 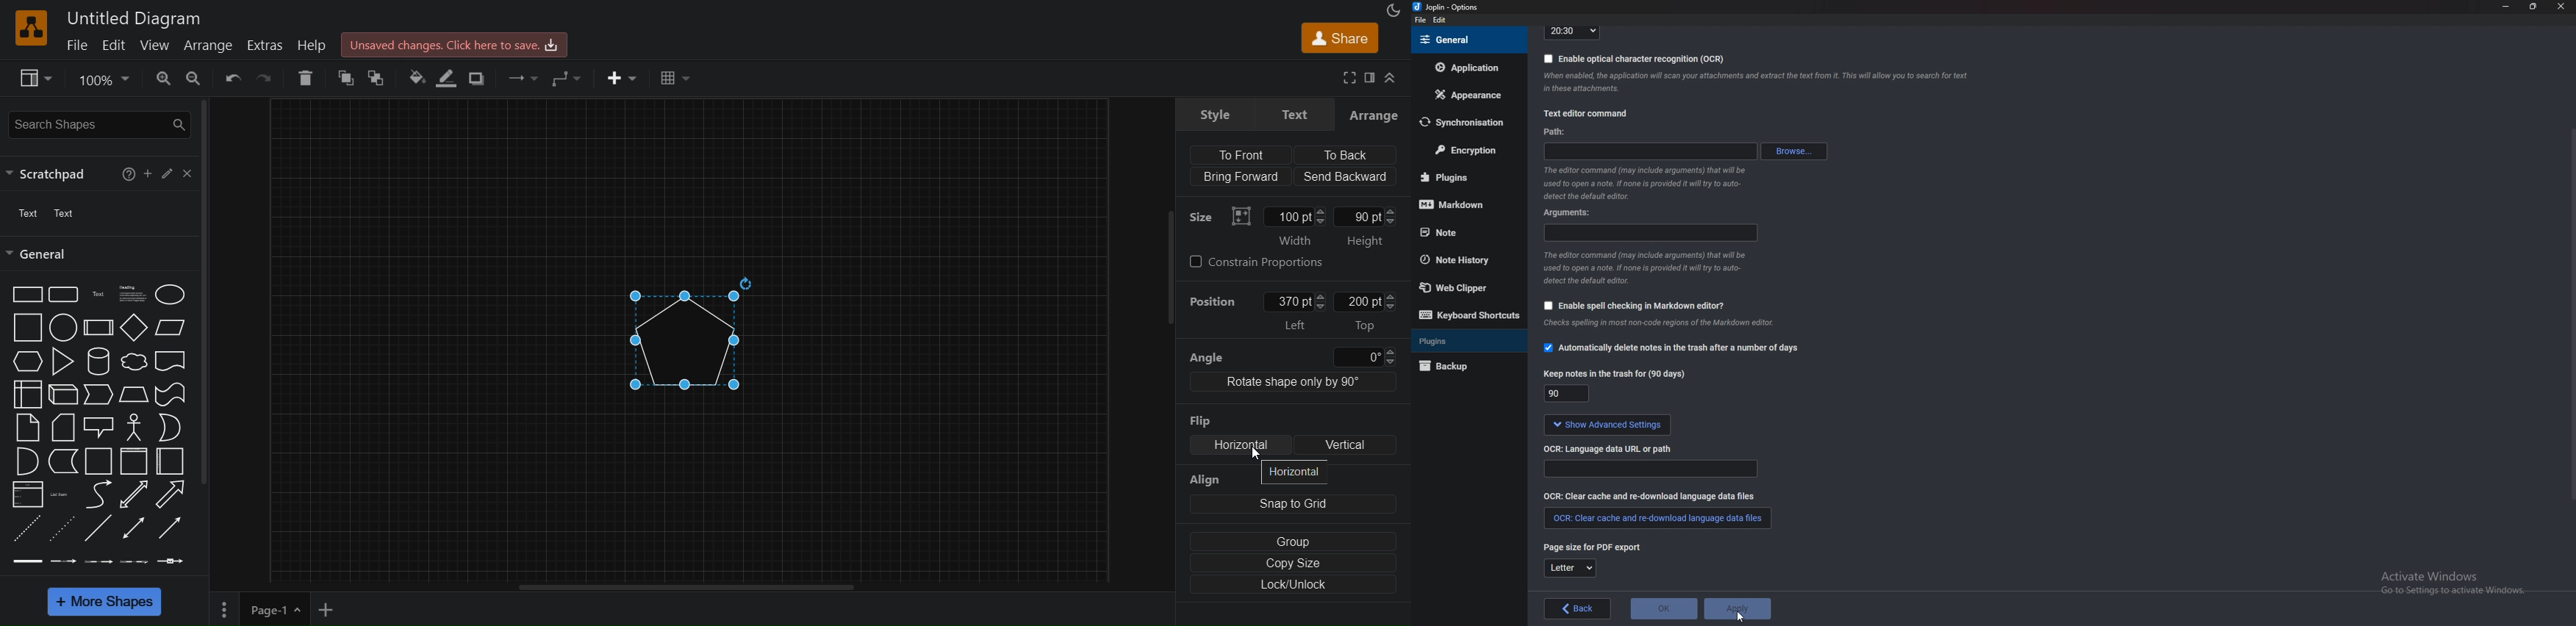 I want to click on To front, so click(x=1241, y=155).